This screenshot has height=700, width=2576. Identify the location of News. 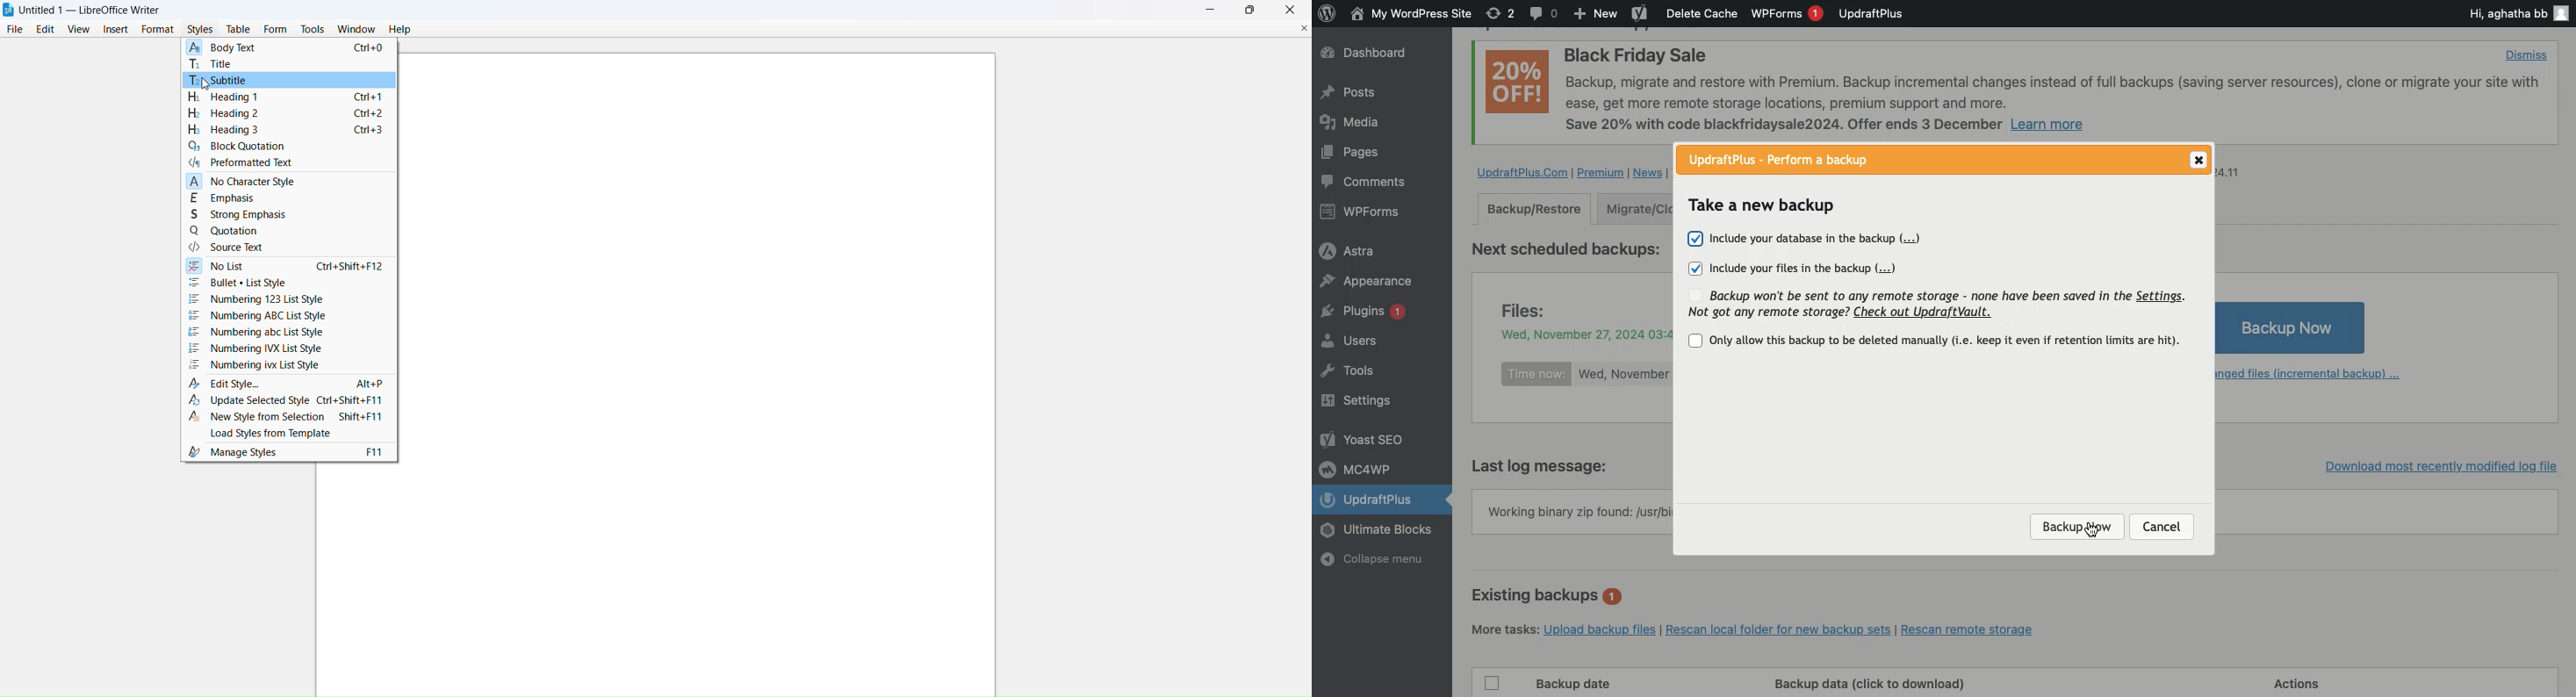
(1649, 173).